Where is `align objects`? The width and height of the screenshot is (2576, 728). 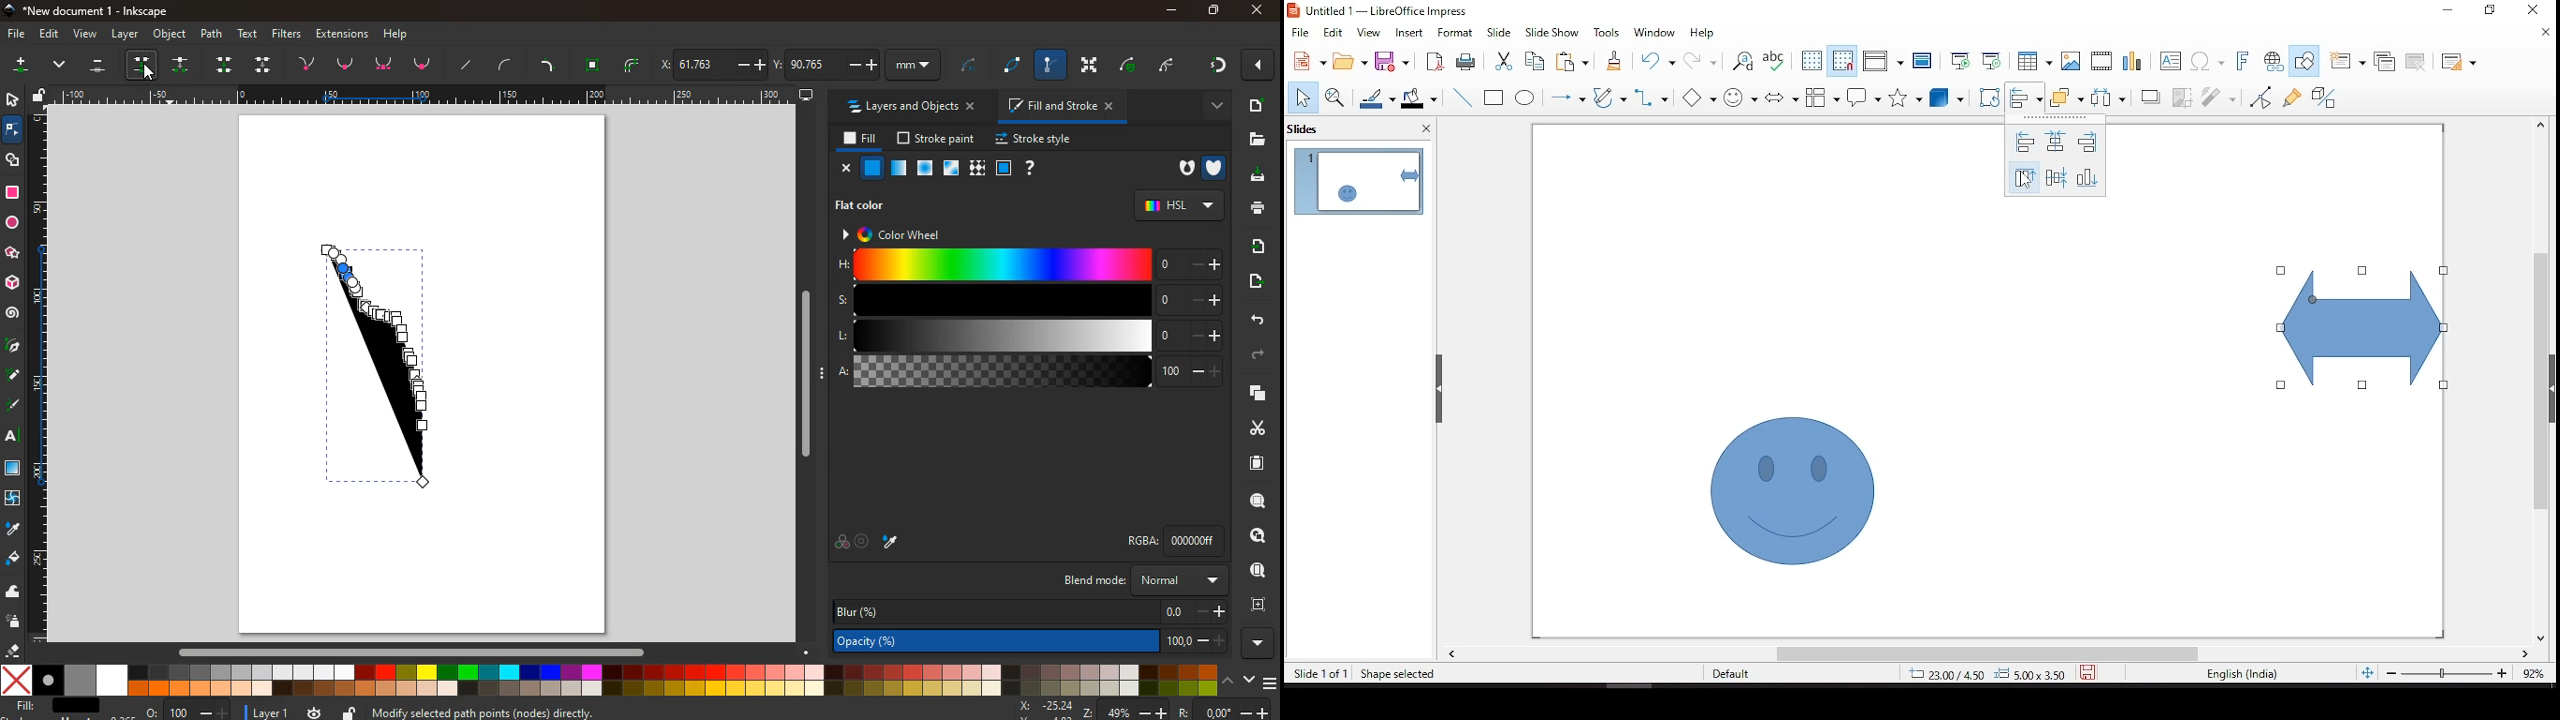 align objects is located at coordinates (2023, 97).